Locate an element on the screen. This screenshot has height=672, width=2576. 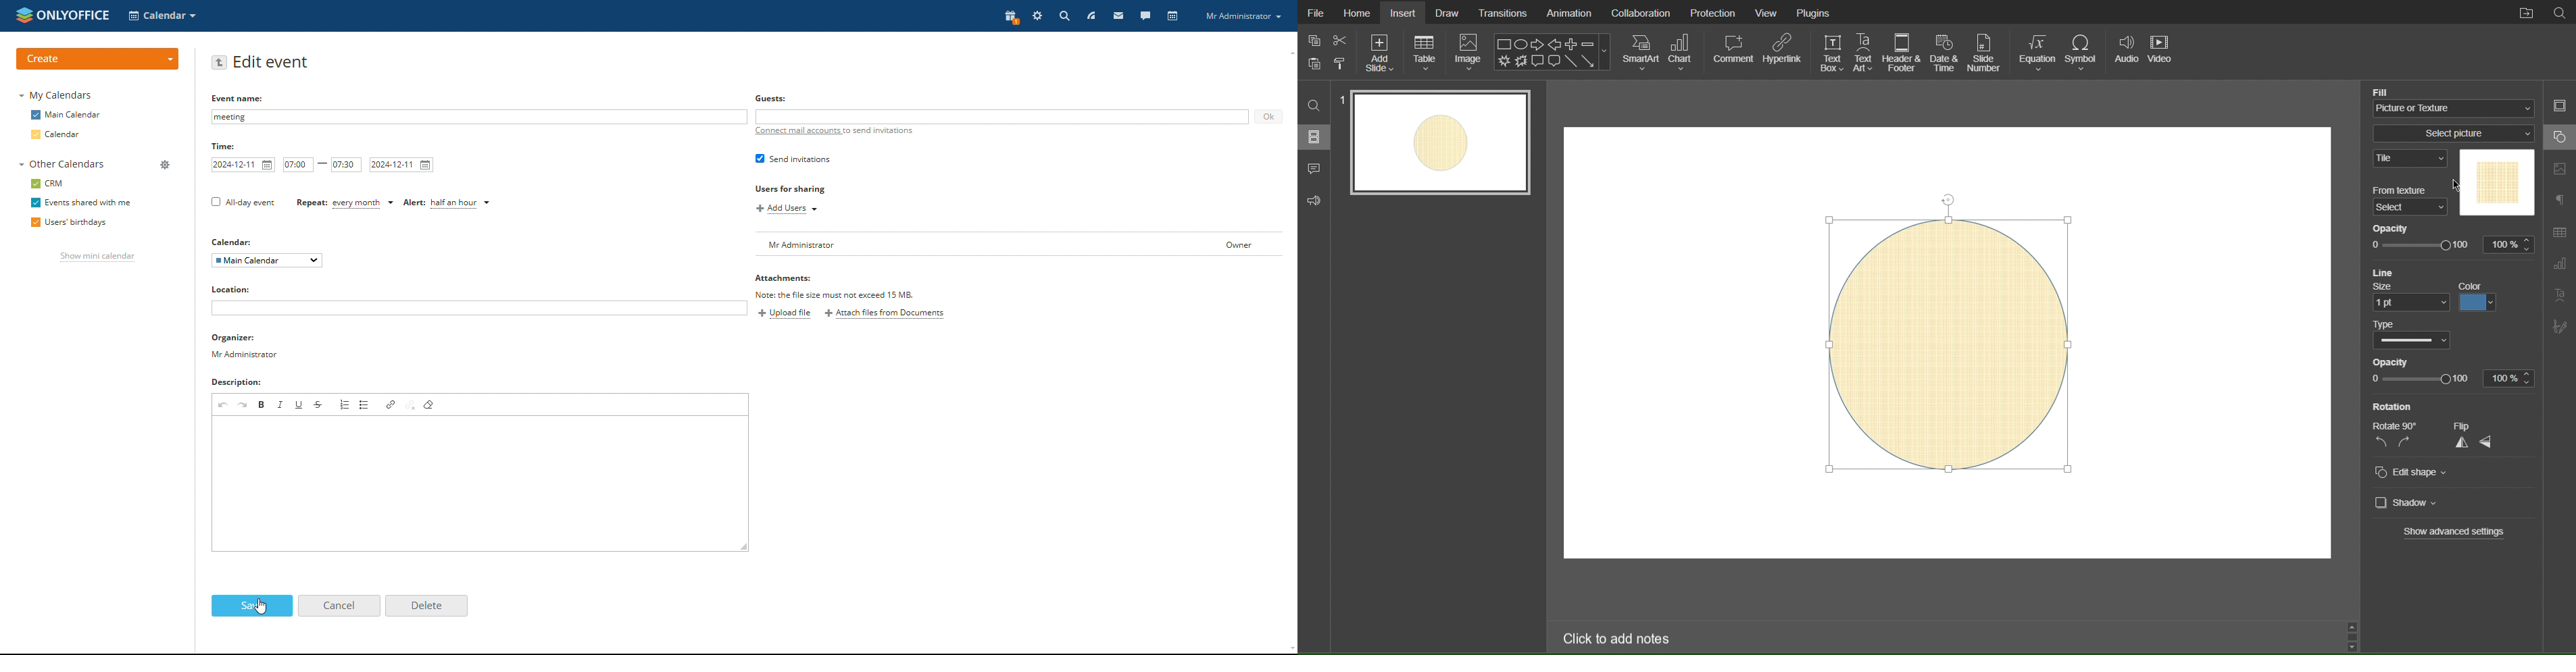
opacity slider is located at coordinates (2419, 379).